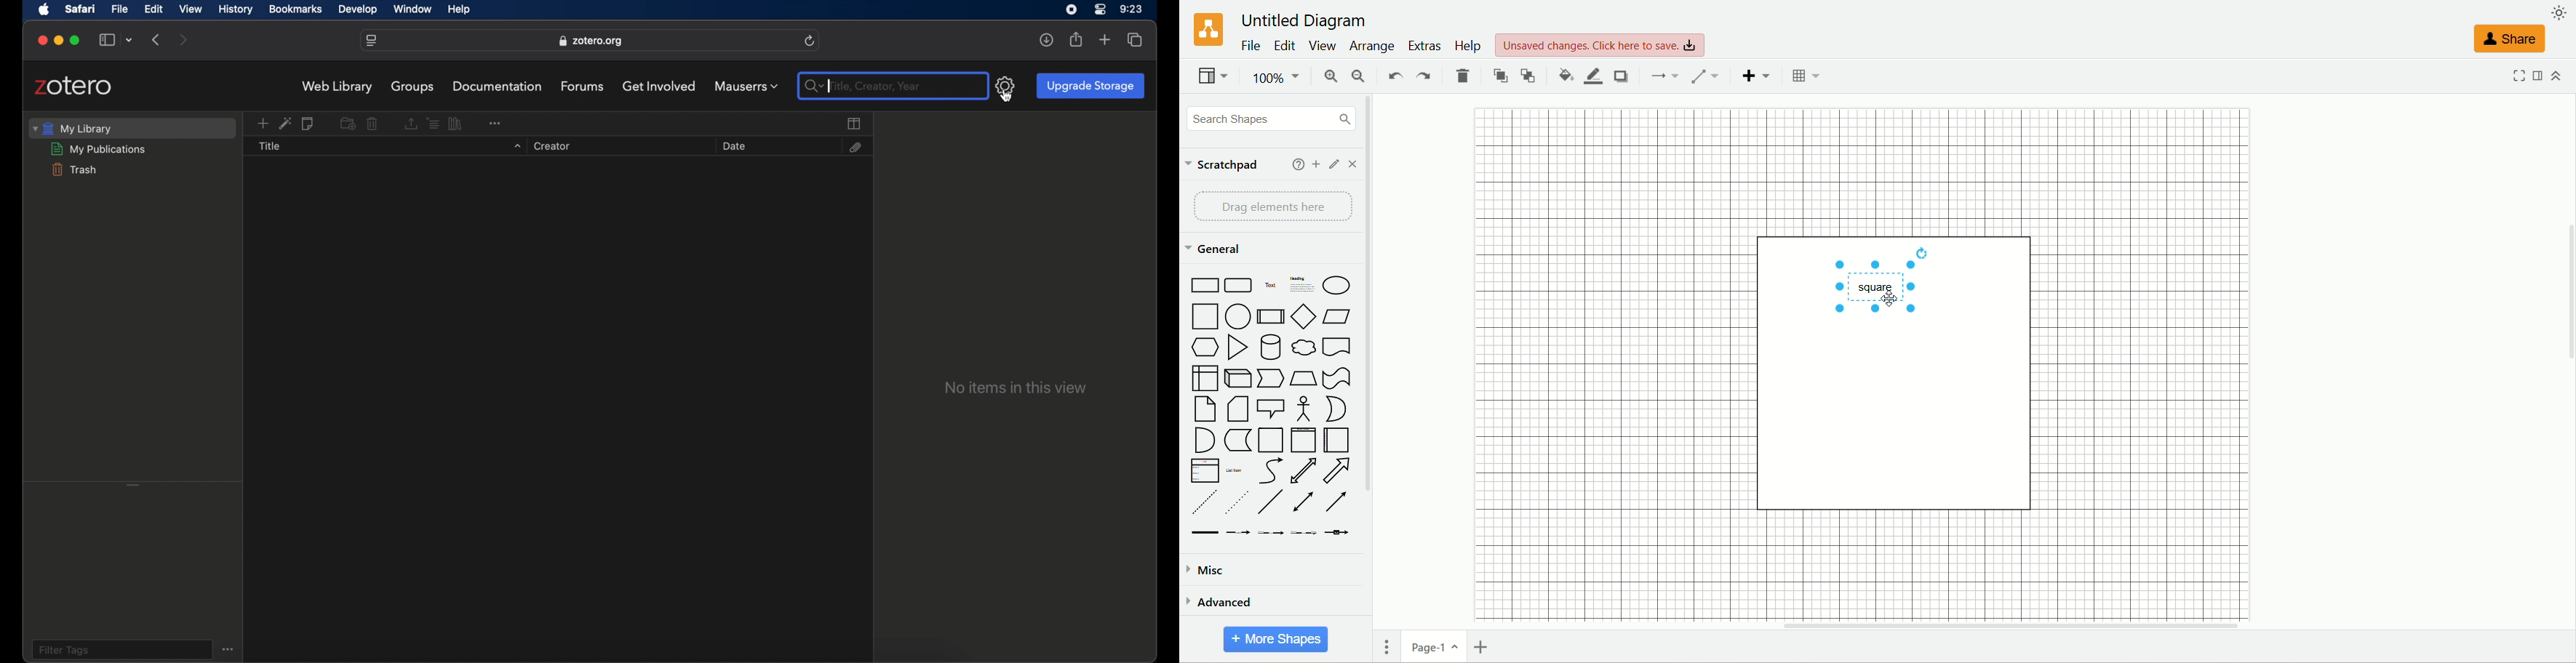 The width and height of the screenshot is (2576, 672). Describe the element at coordinates (1135, 39) in the screenshot. I see `show tab overview` at that location.